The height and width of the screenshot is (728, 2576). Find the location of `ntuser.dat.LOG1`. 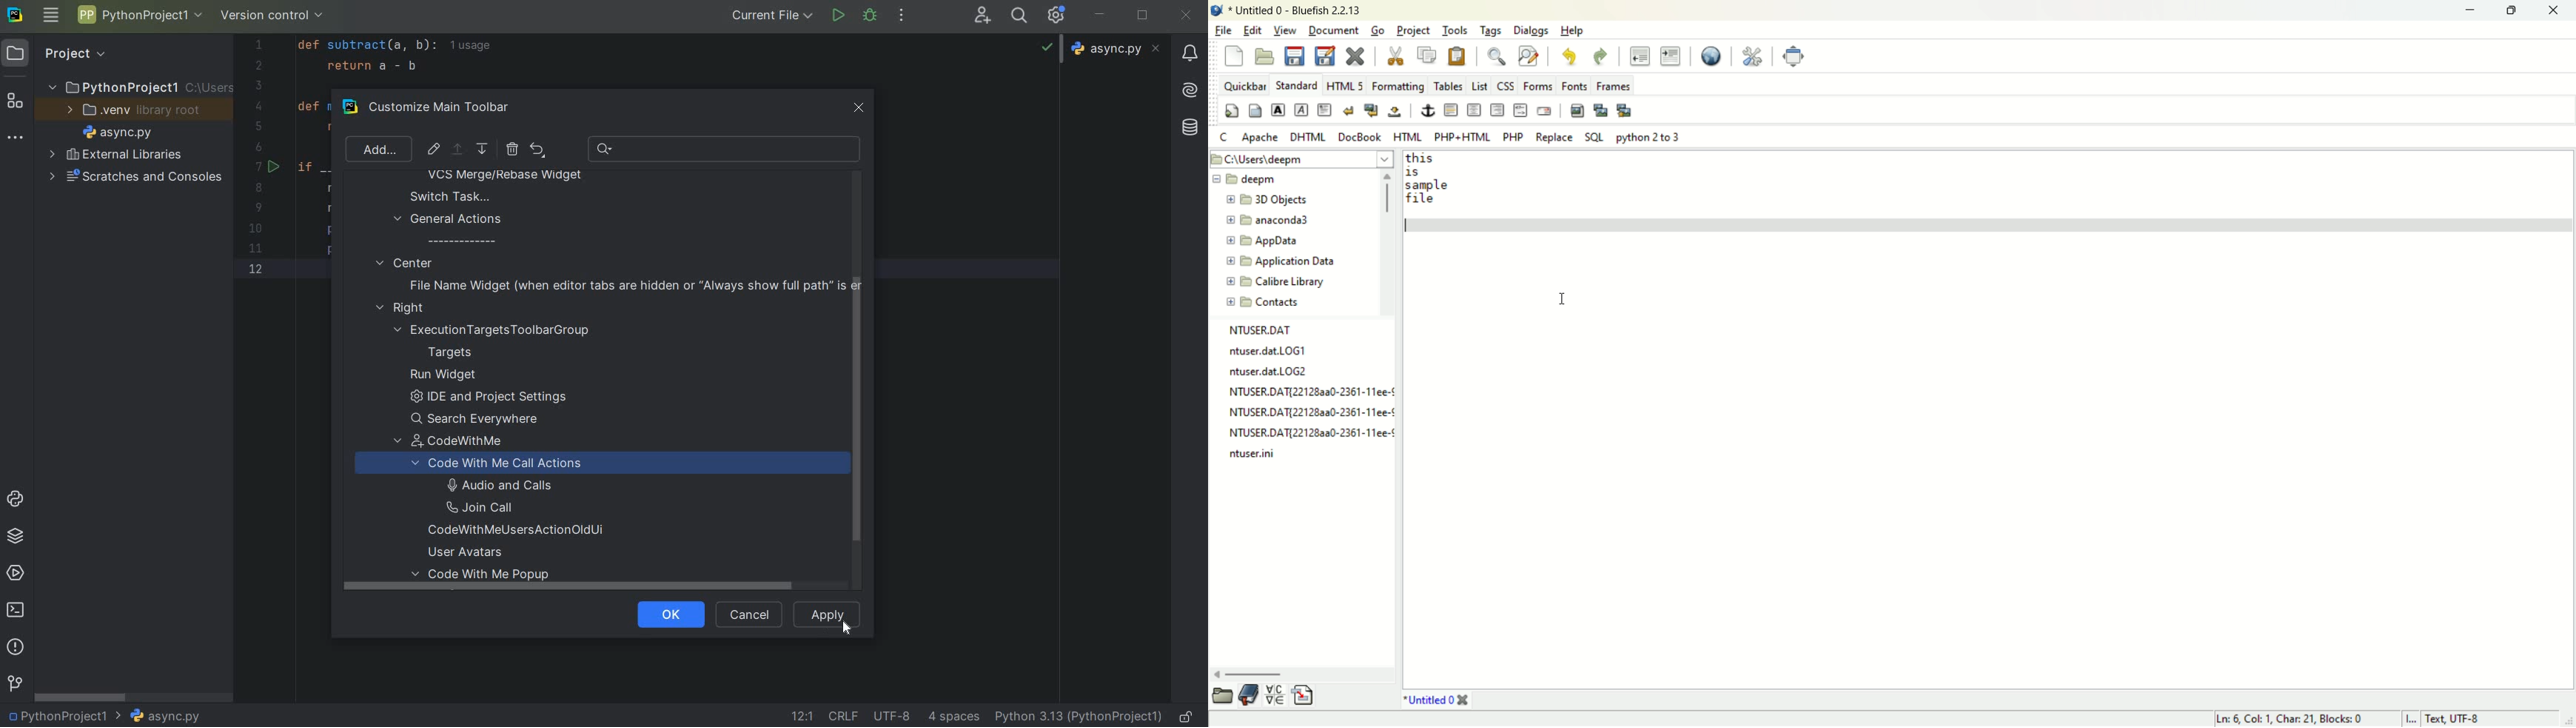

ntuser.dat.LOG1 is located at coordinates (1269, 349).